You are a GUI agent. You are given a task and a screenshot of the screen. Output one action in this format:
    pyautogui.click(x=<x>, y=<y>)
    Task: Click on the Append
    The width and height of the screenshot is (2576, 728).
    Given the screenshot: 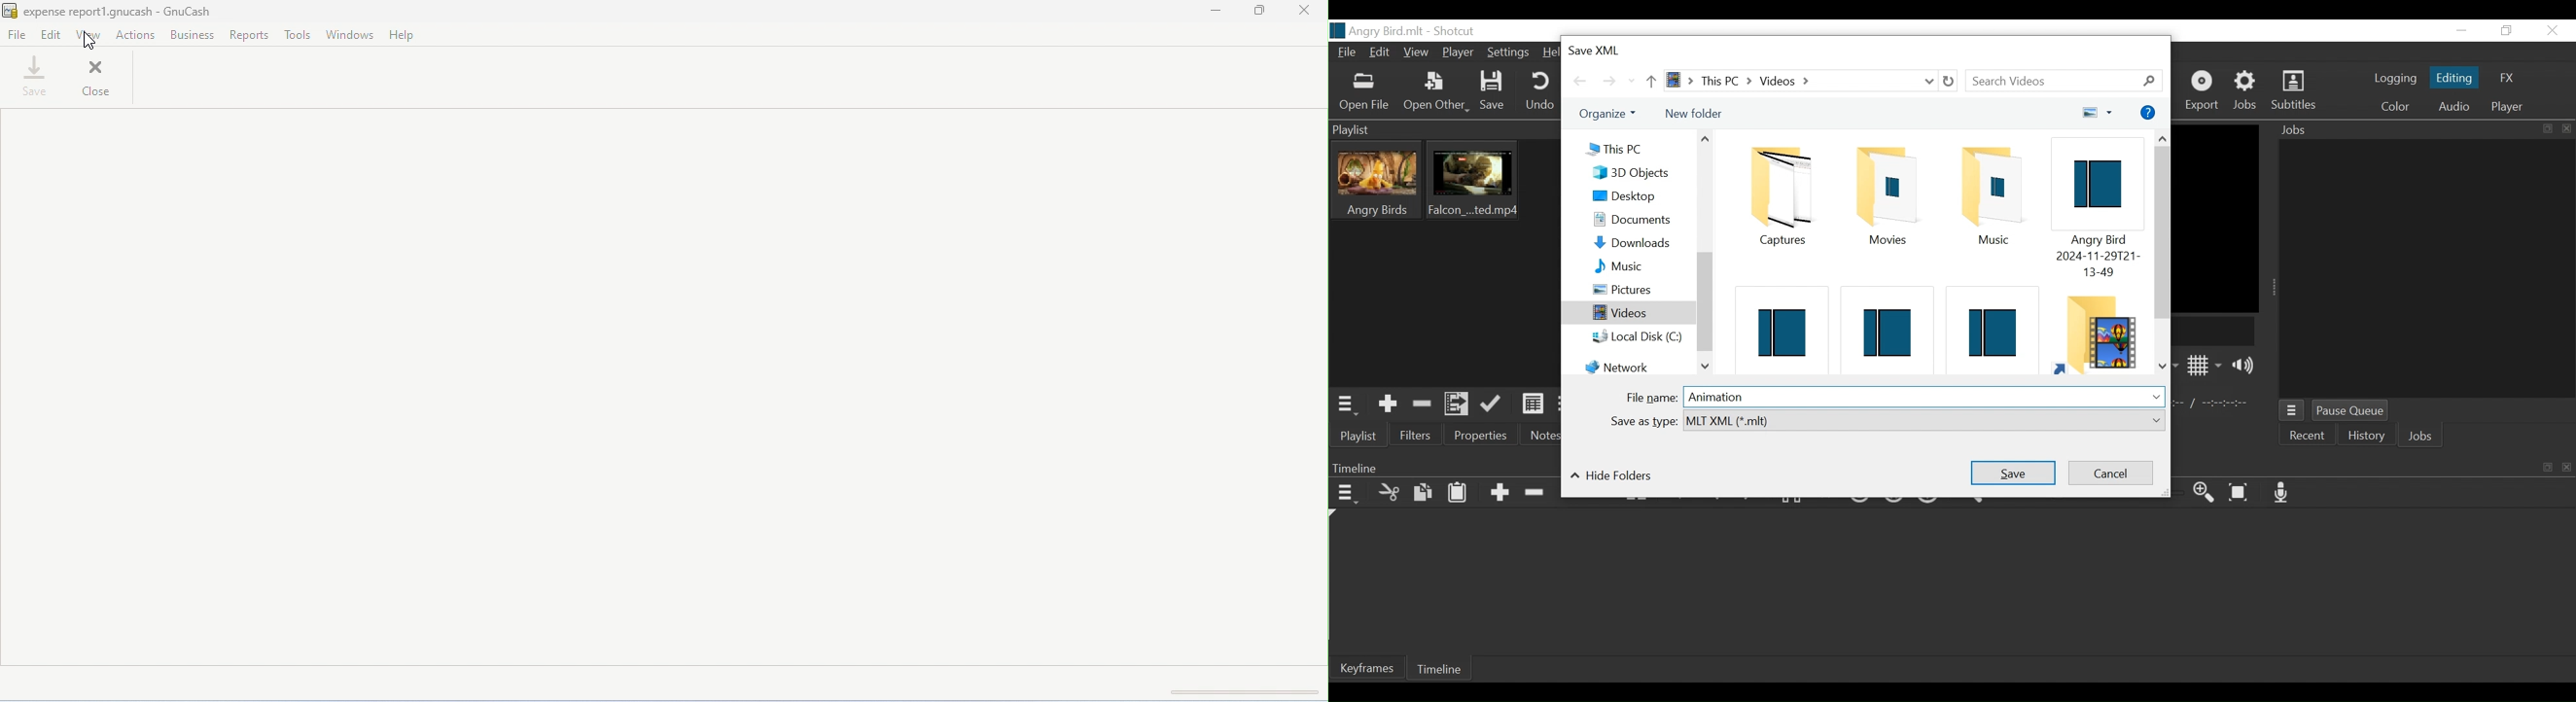 What is the action you would take?
    pyautogui.click(x=1499, y=493)
    